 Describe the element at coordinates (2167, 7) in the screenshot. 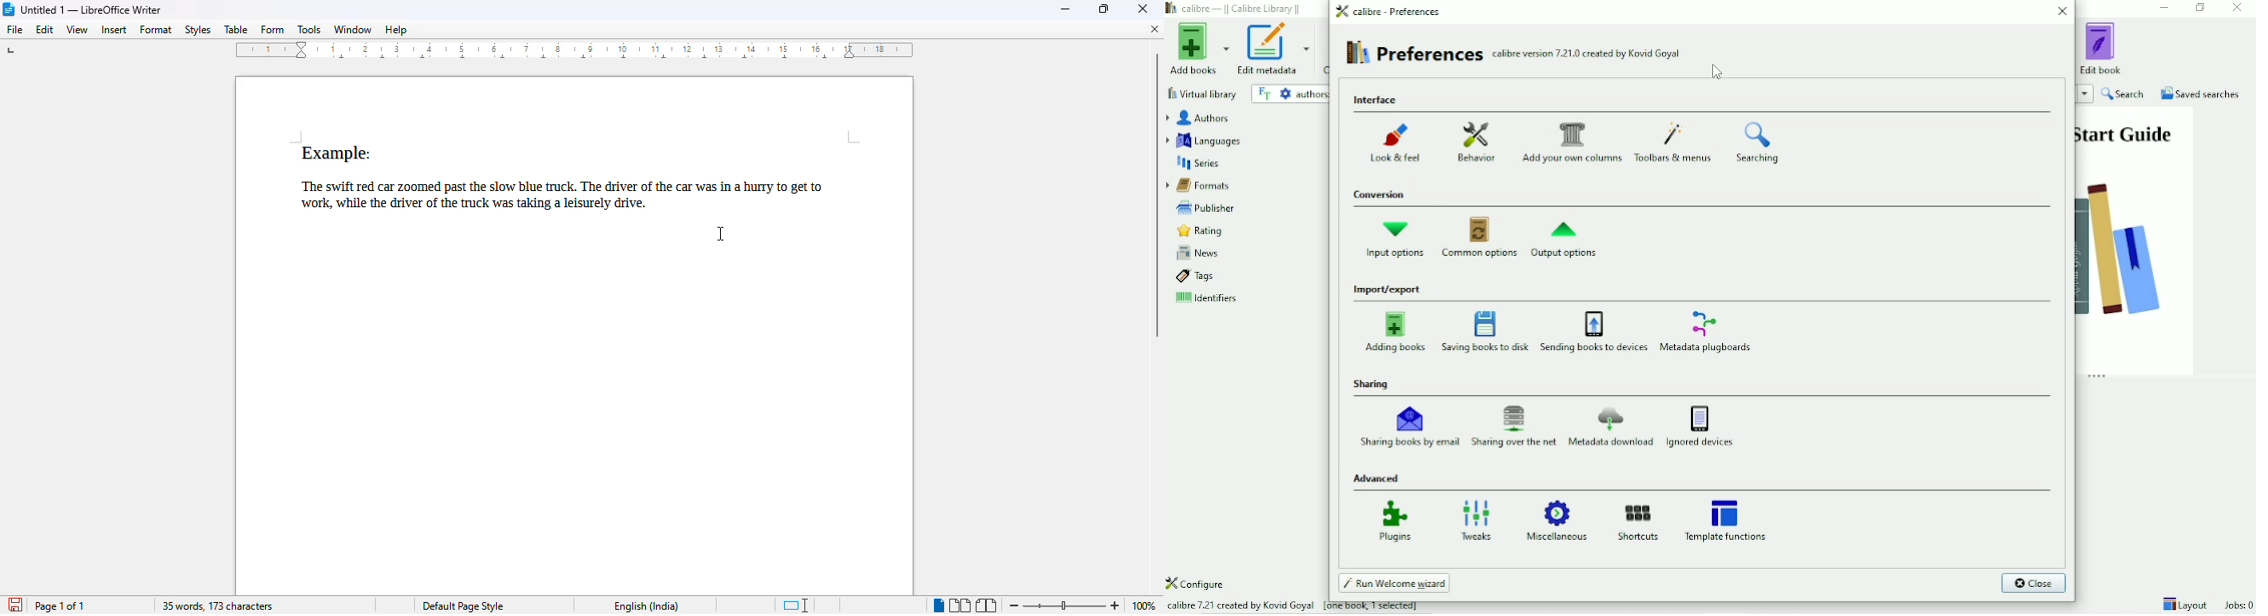

I see `Minimize` at that location.